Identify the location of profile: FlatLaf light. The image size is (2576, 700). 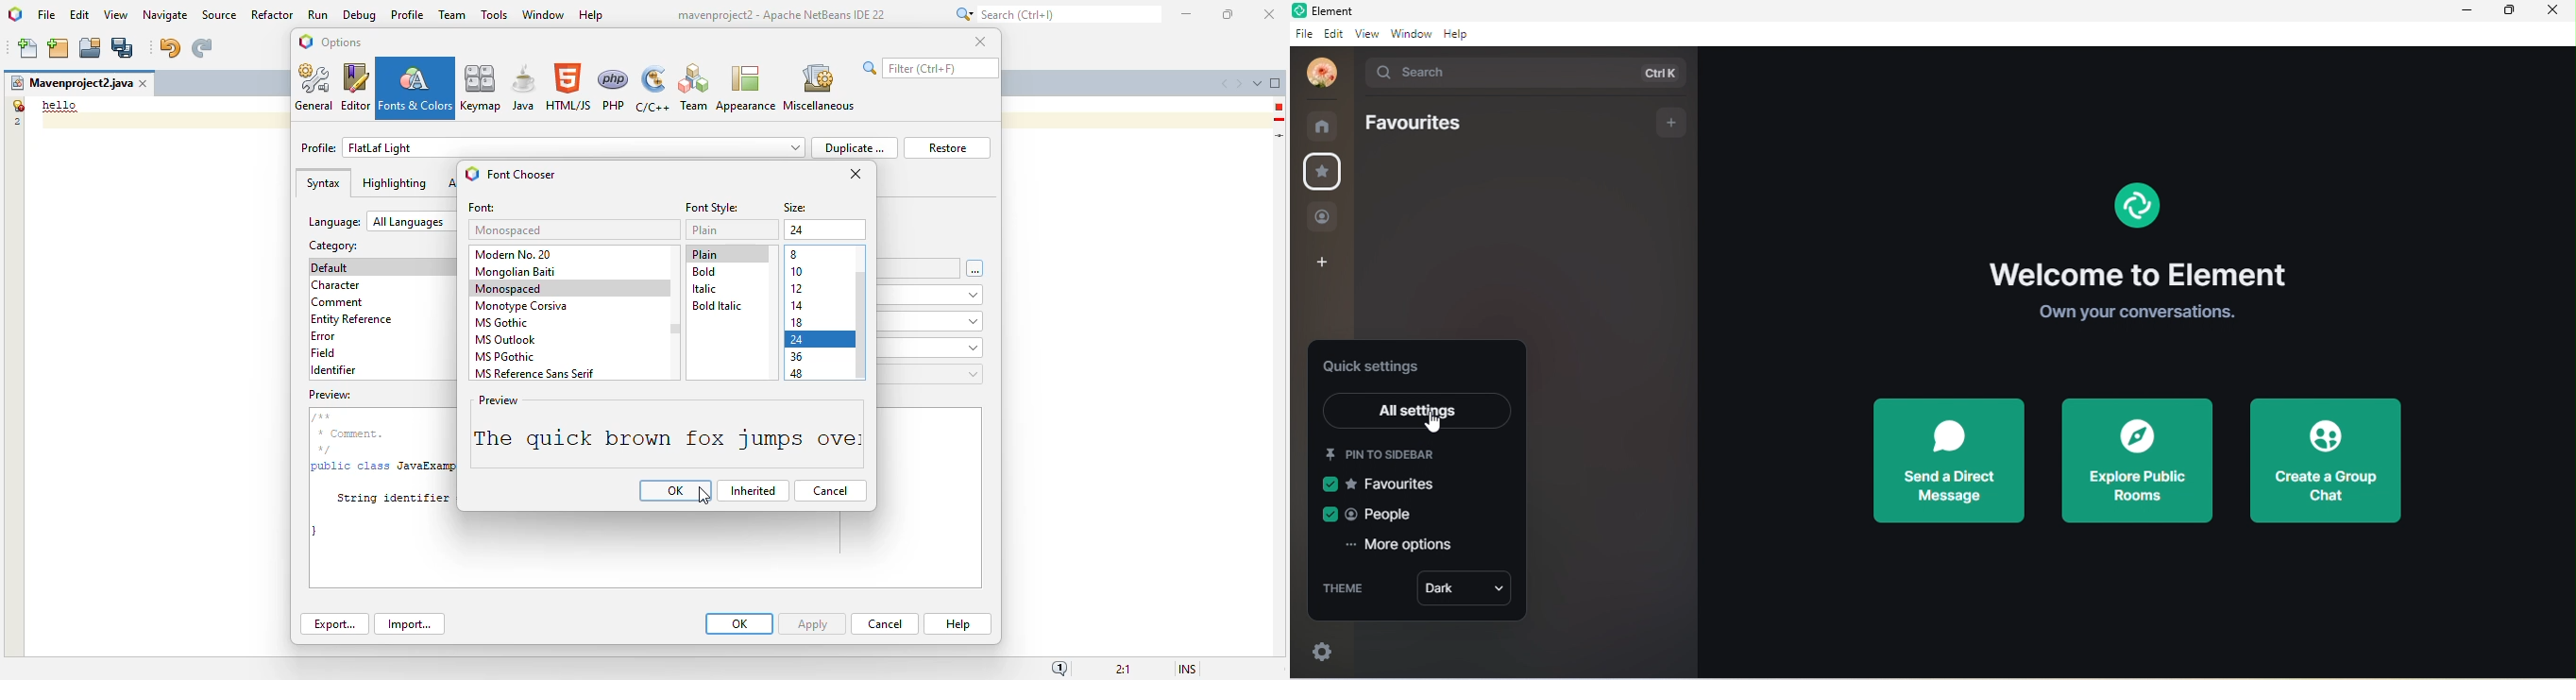
(552, 147).